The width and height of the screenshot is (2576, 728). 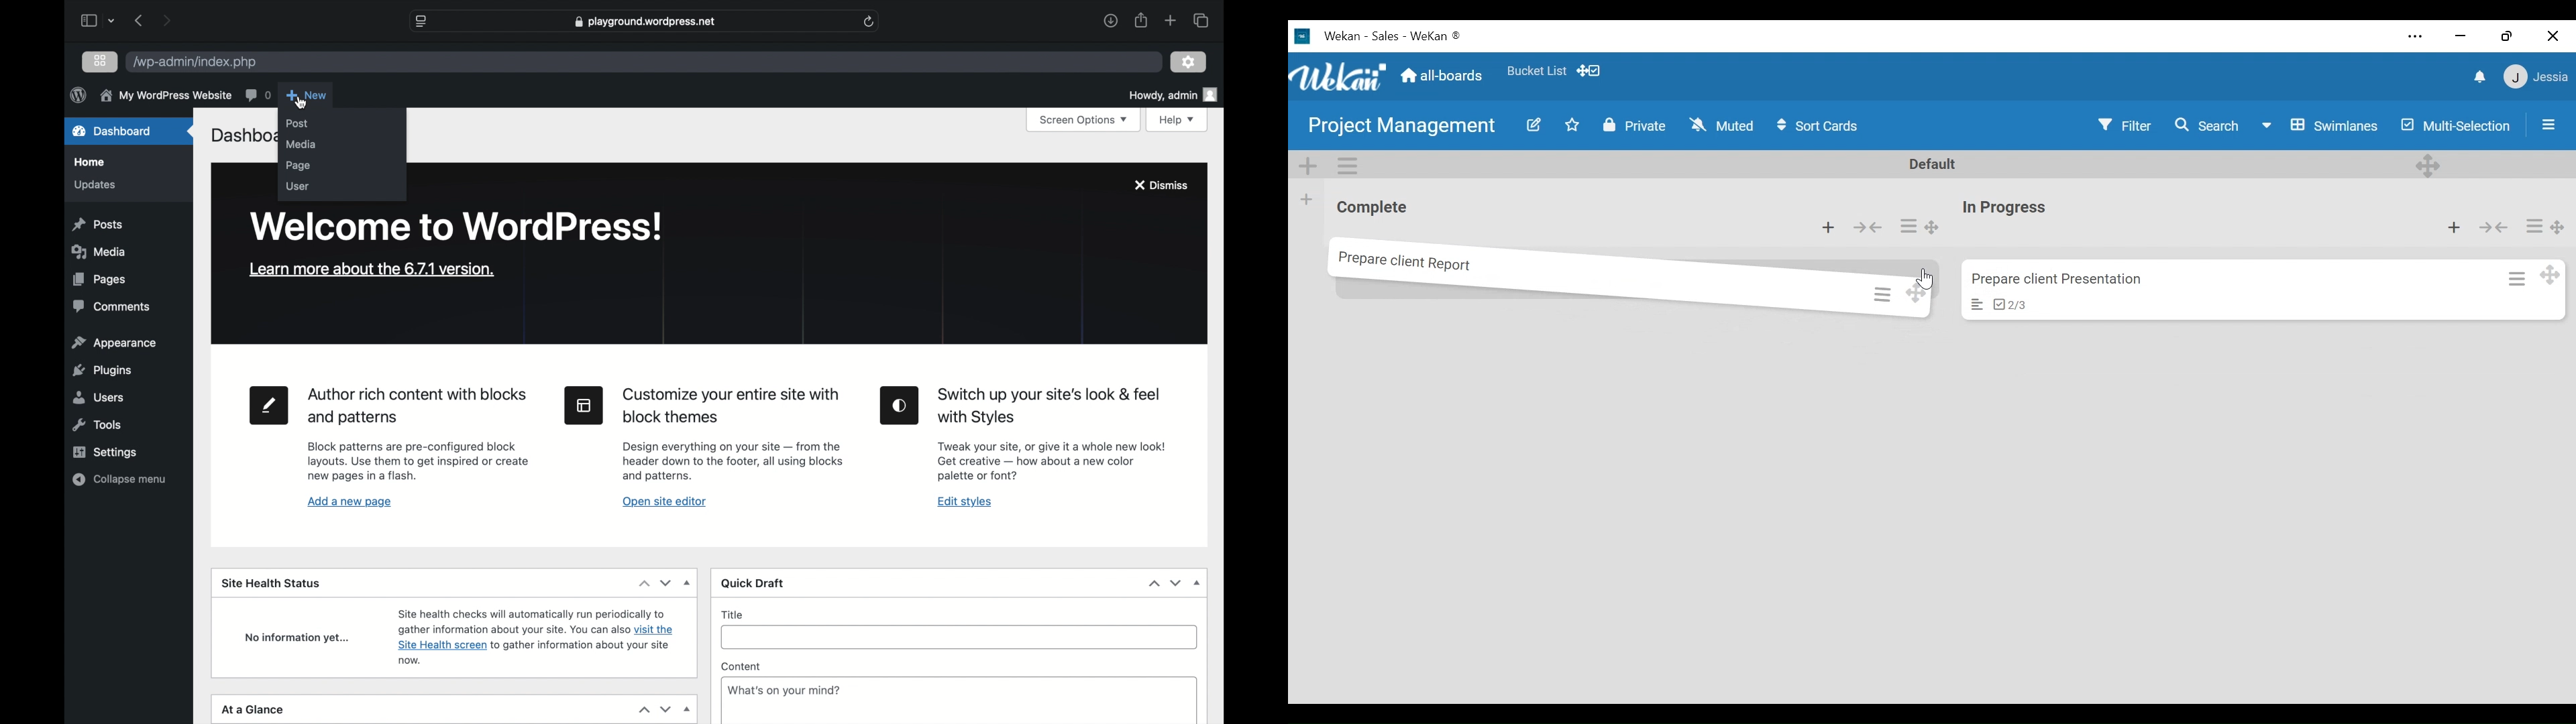 What do you see at coordinates (1311, 164) in the screenshot?
I see `Add Swimlane` at bounding box center [1311, 164].